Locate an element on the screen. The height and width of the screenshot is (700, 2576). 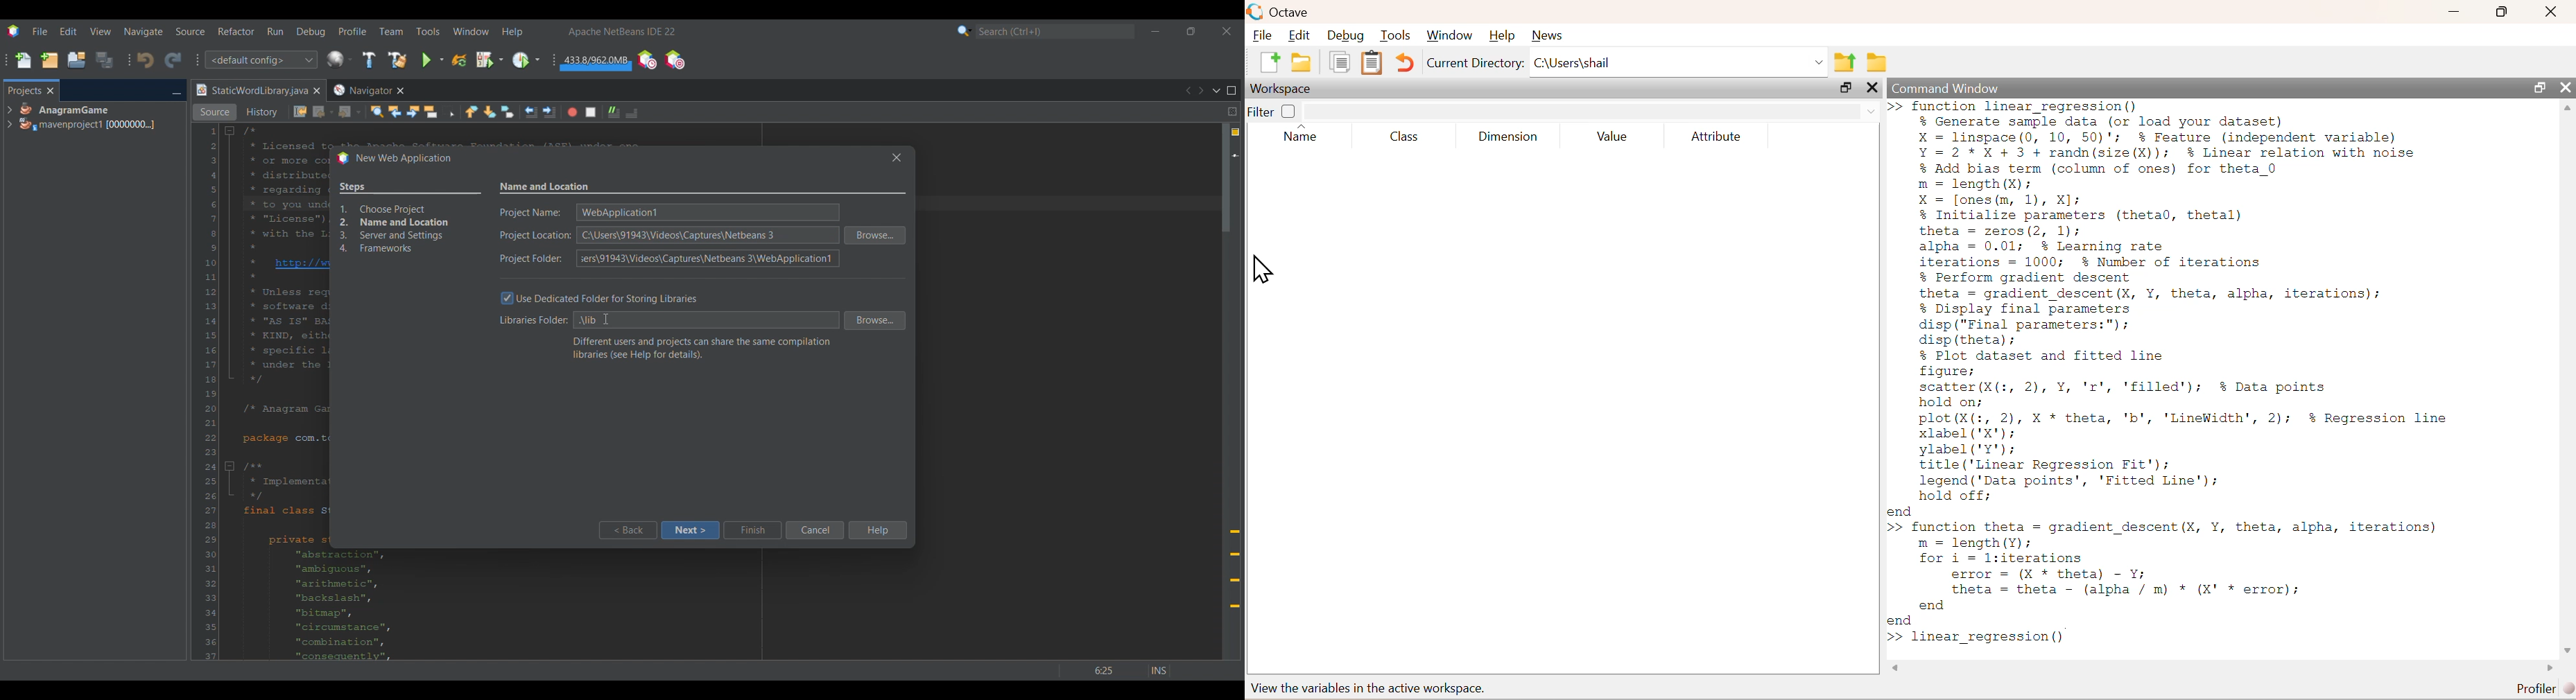
File is located at coordinates (1263, 35).